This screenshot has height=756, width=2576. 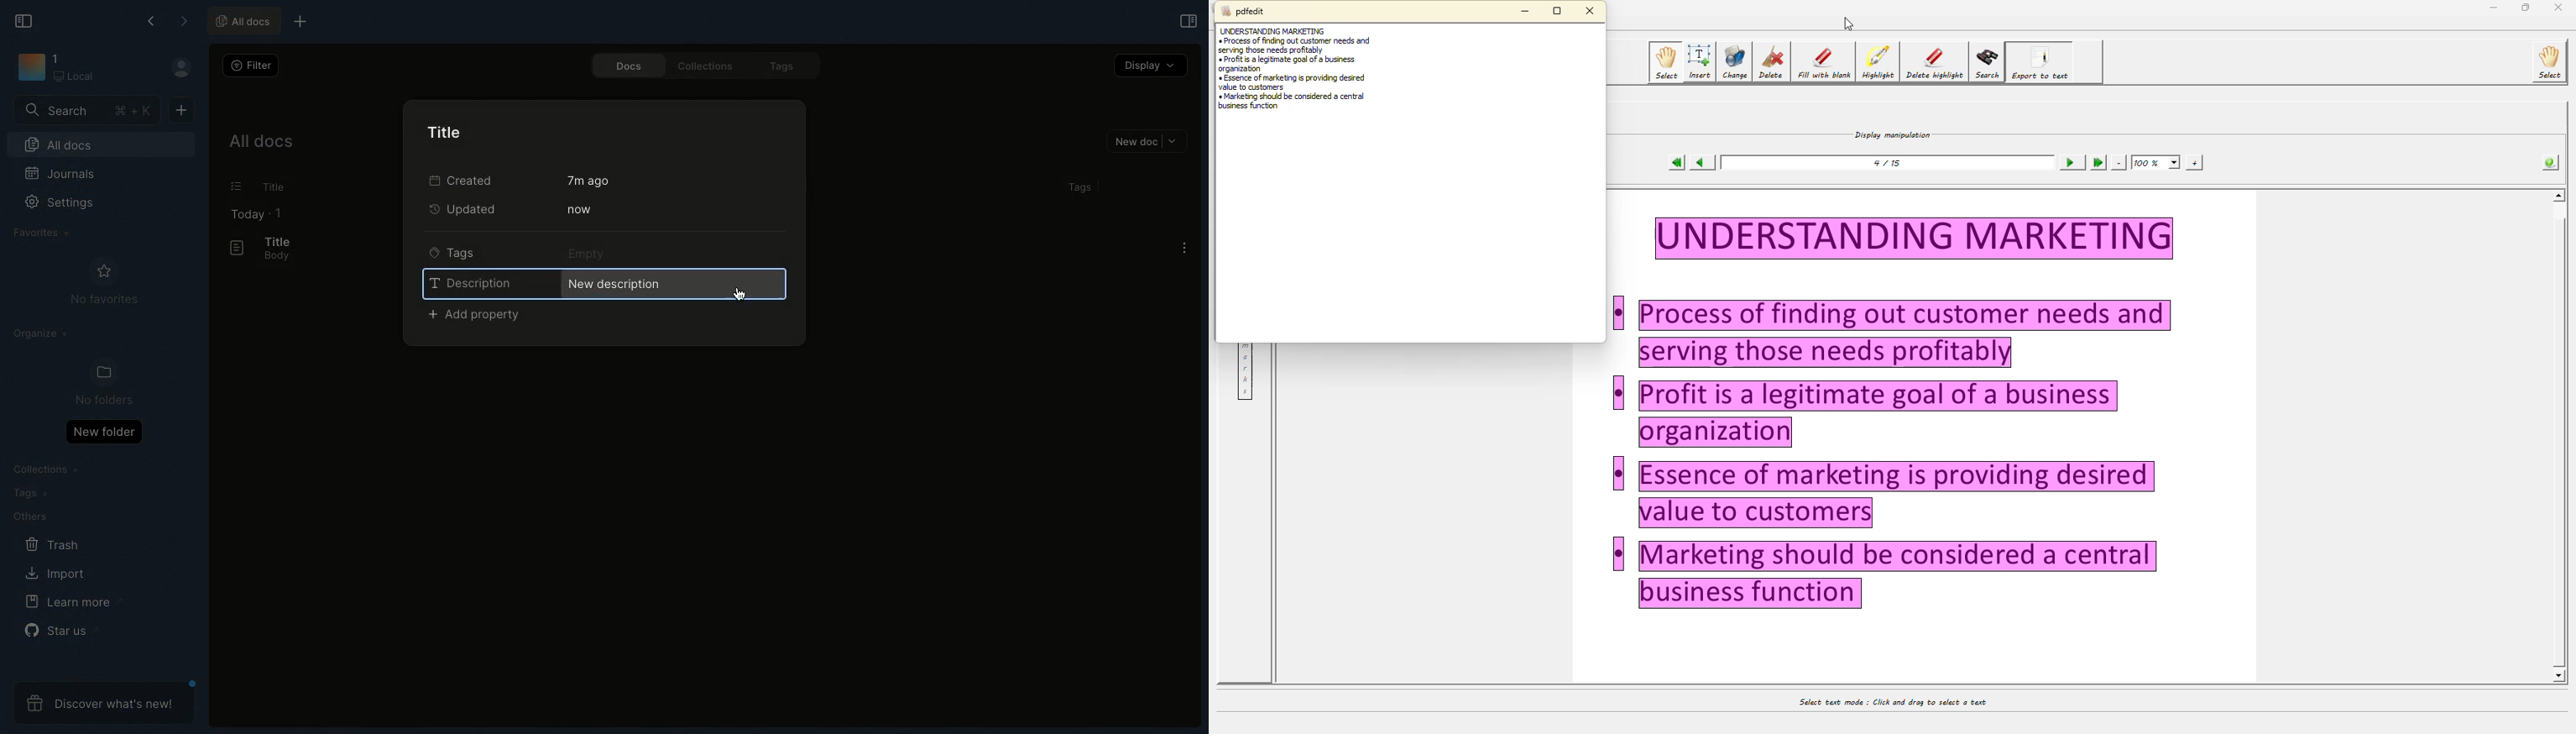 I want to click on Description, so click(x=470, y=282).